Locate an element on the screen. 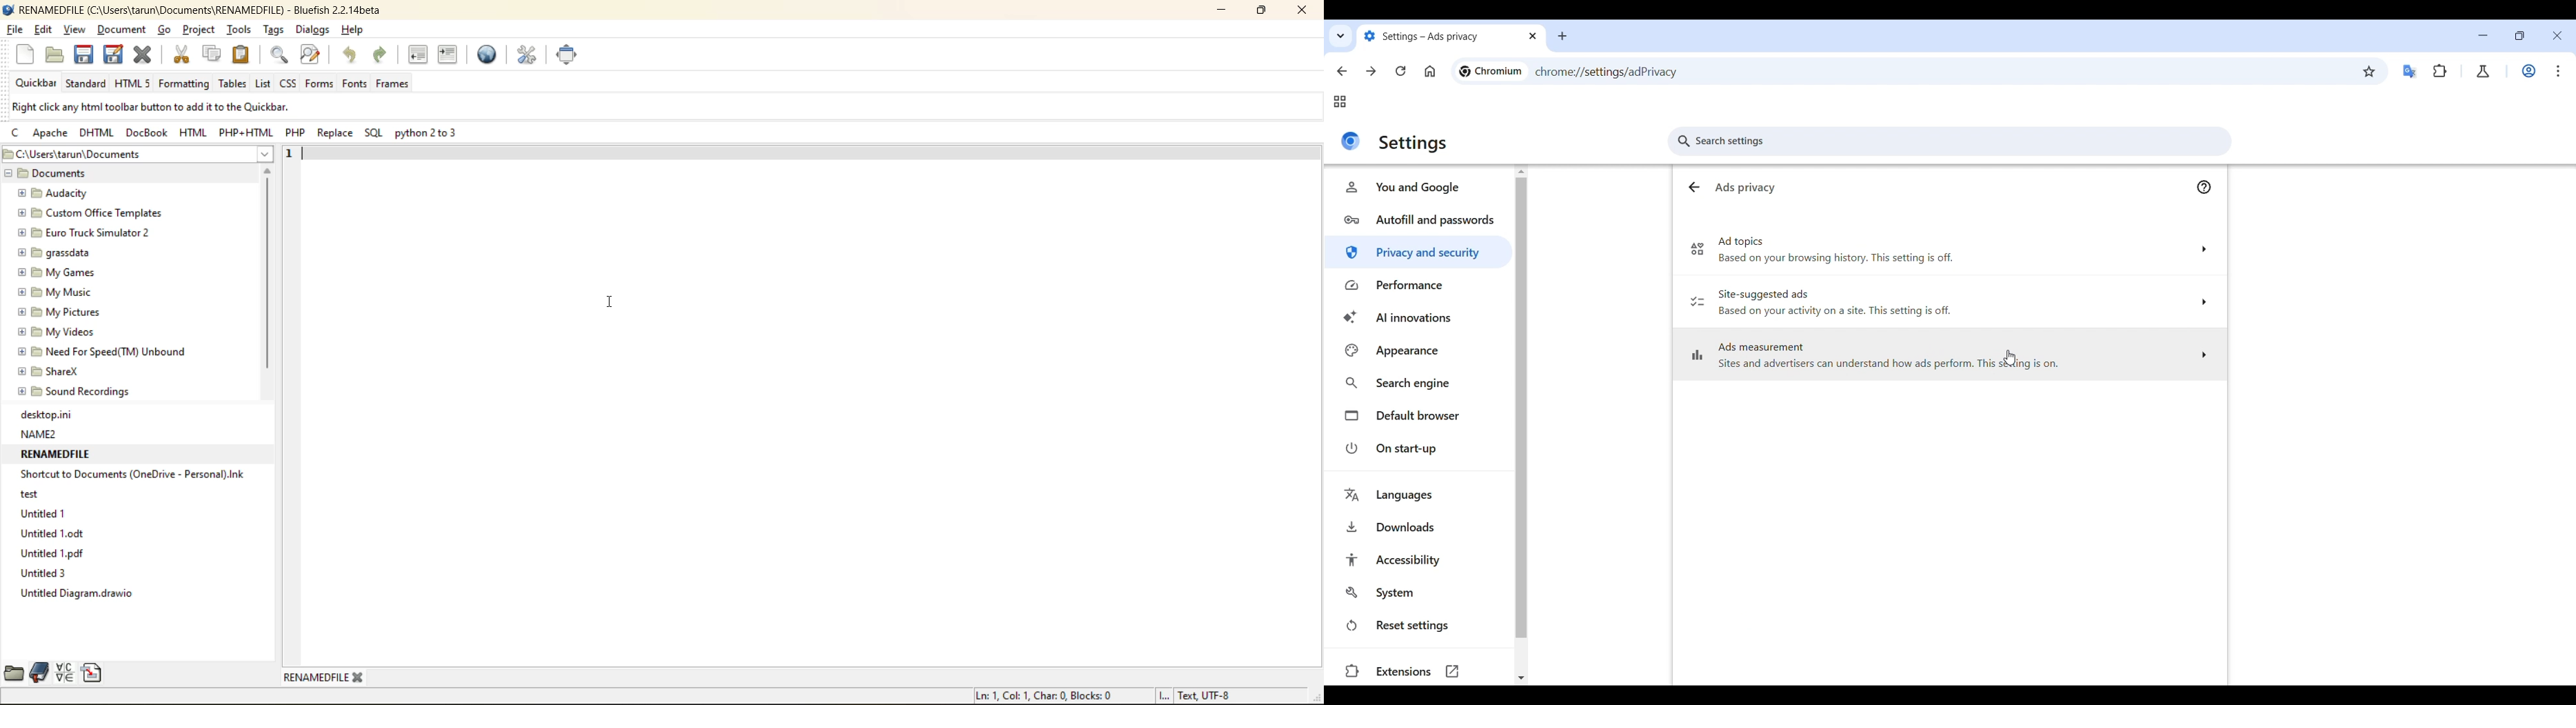 This screenshot has width=2576, height=728. 1 is located at coordinates (292, 154).